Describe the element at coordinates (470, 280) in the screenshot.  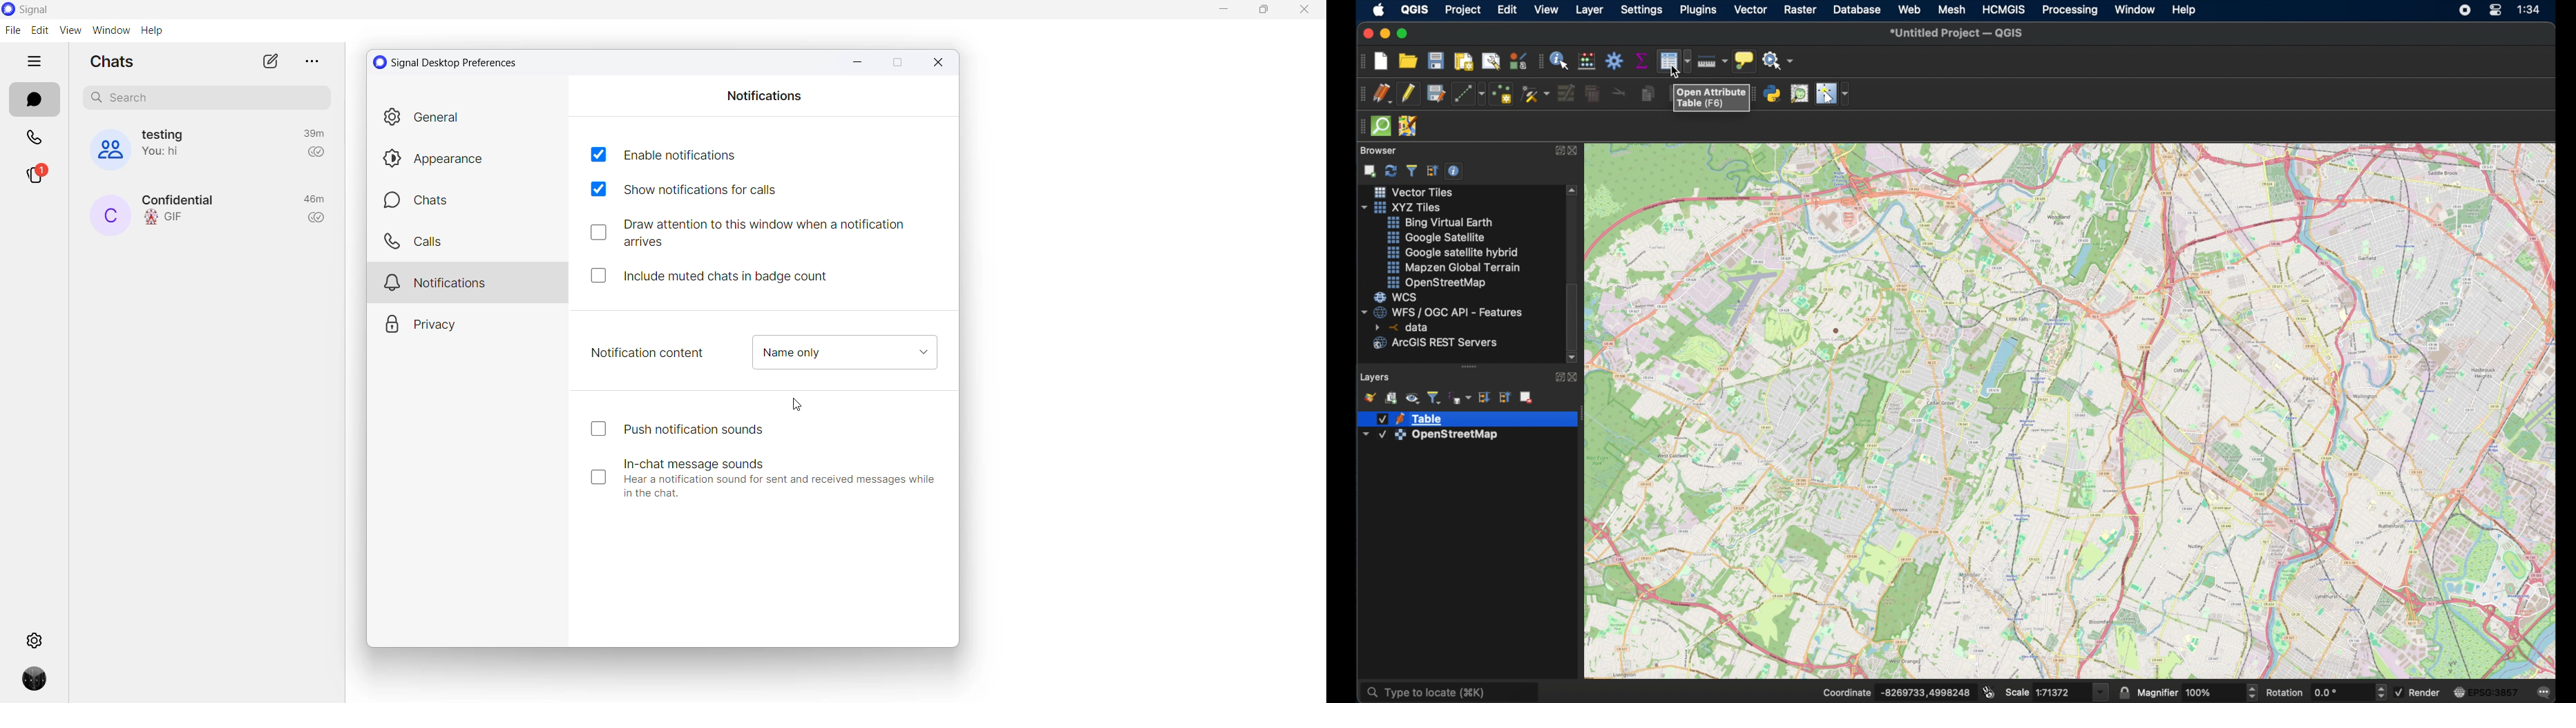
I see `notification` at that location.